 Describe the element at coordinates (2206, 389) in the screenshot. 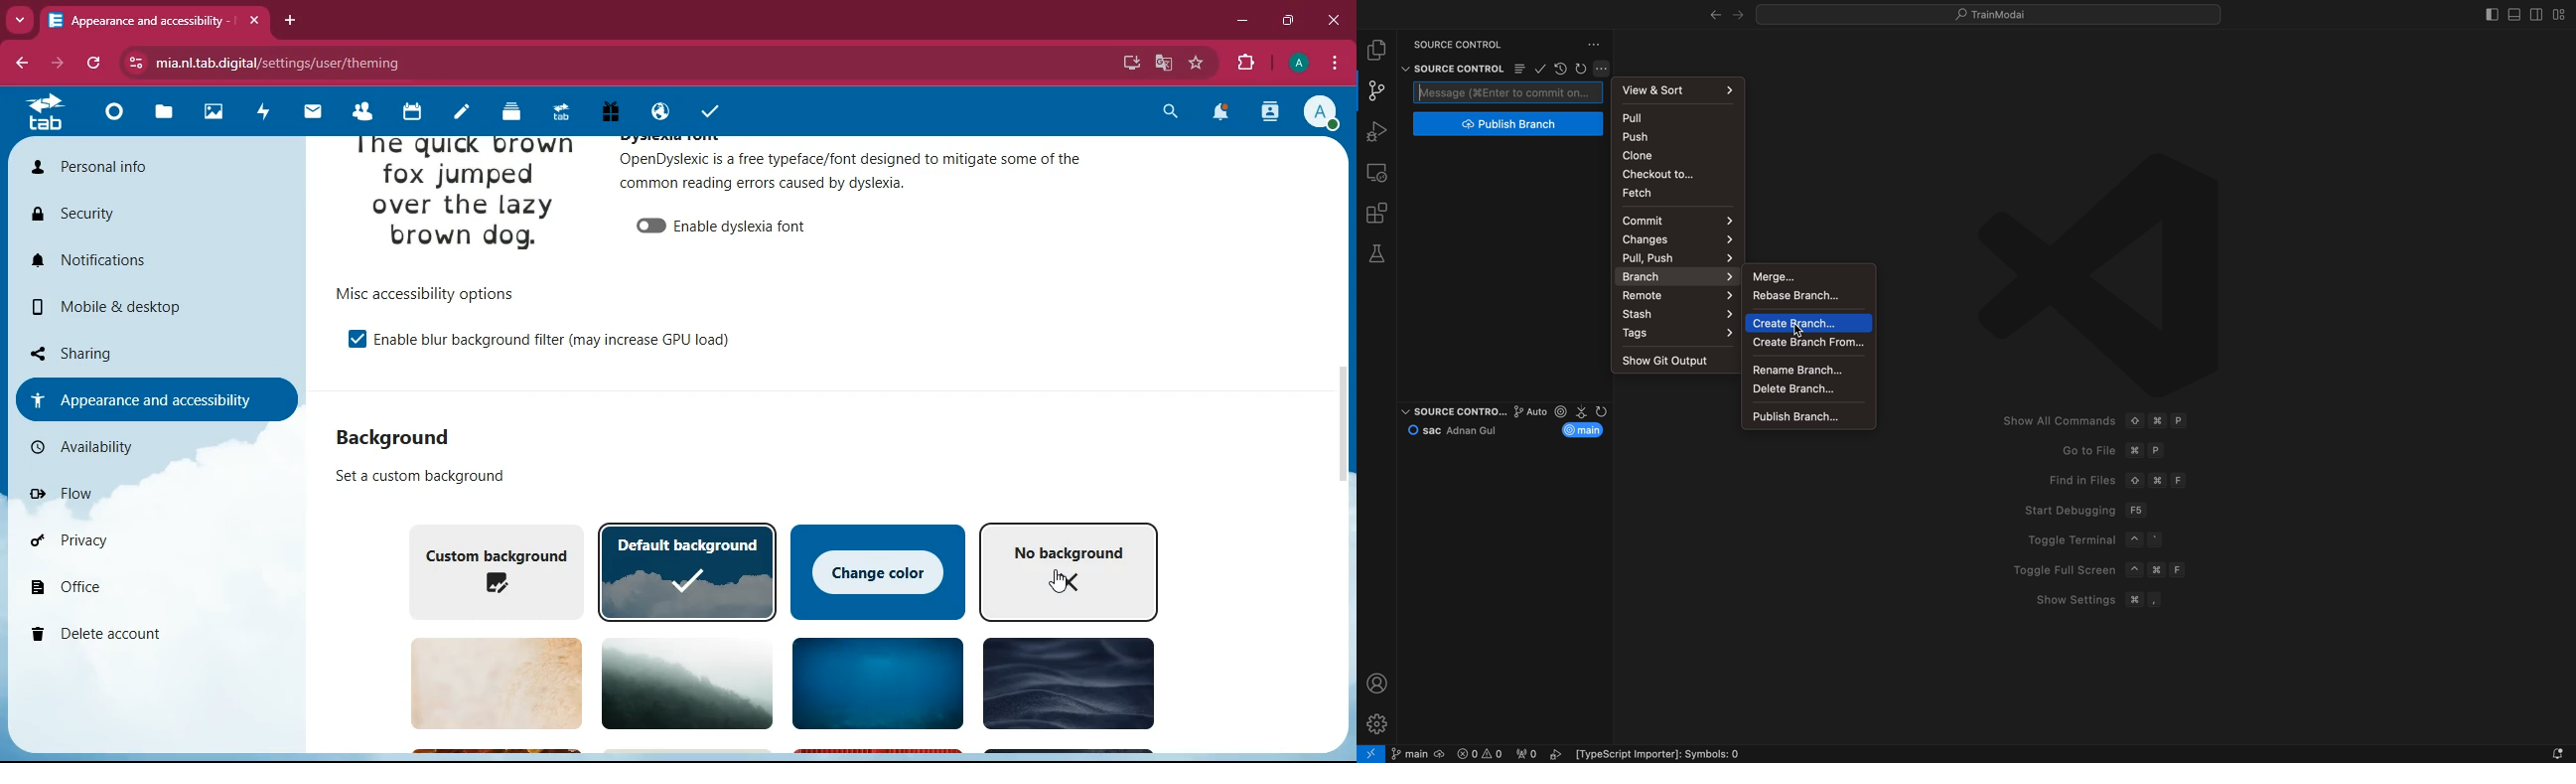

I see `welcome screen` at that location.